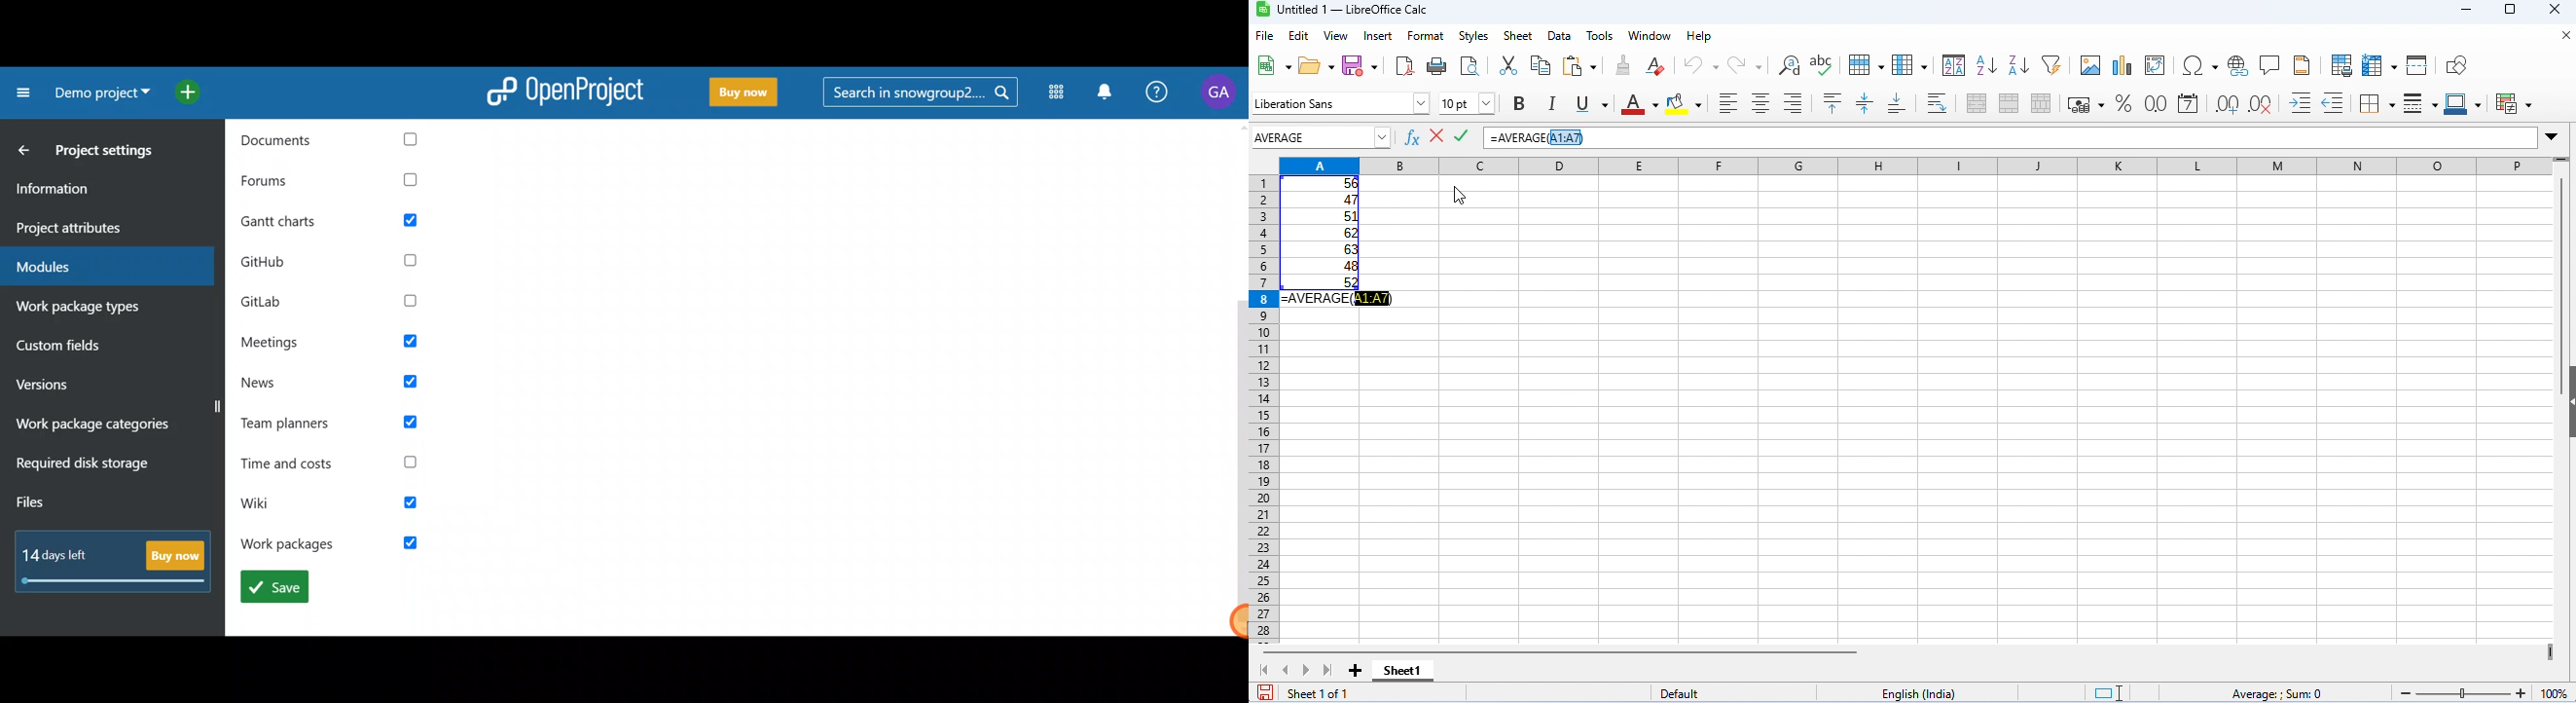 The image size is (2576, 728). I want to click on redo, so click(1747, 65).